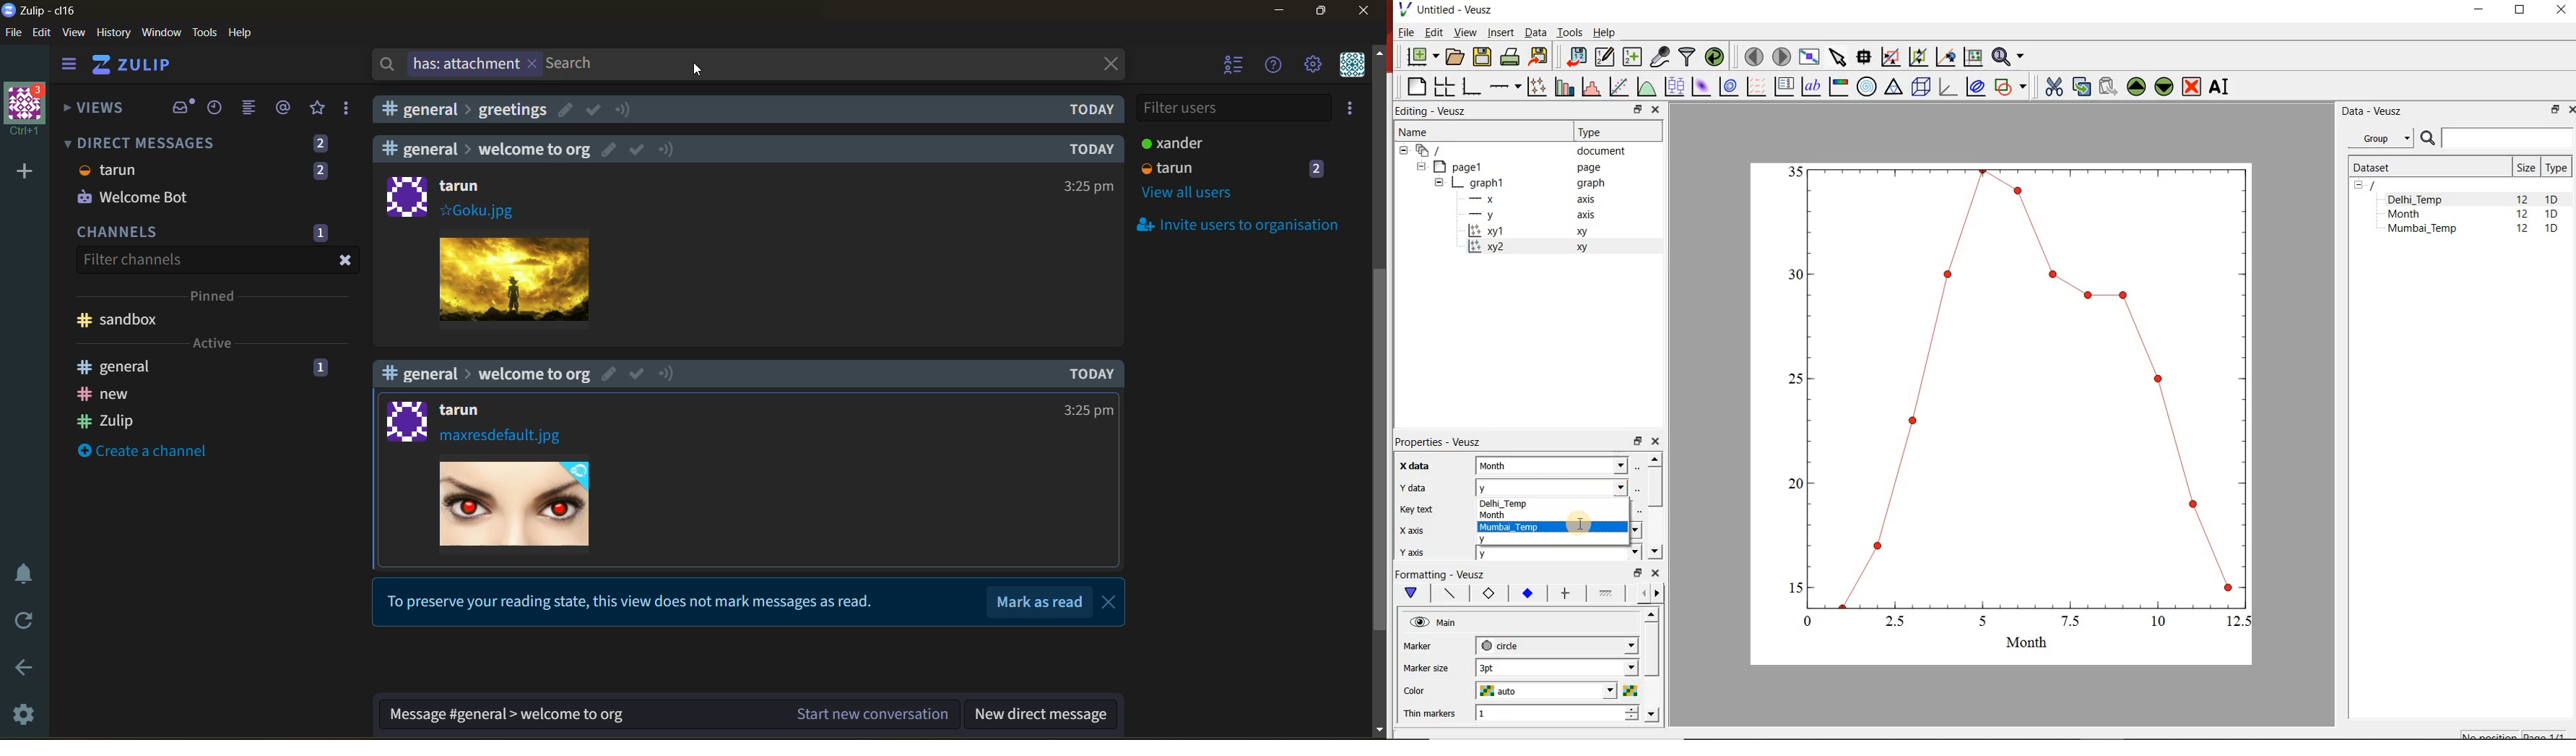 The width and height of the screenshot is (2576, 756). Describe the element at coordinates (1556, 690) in the screenshot. I see `auto` at that location.